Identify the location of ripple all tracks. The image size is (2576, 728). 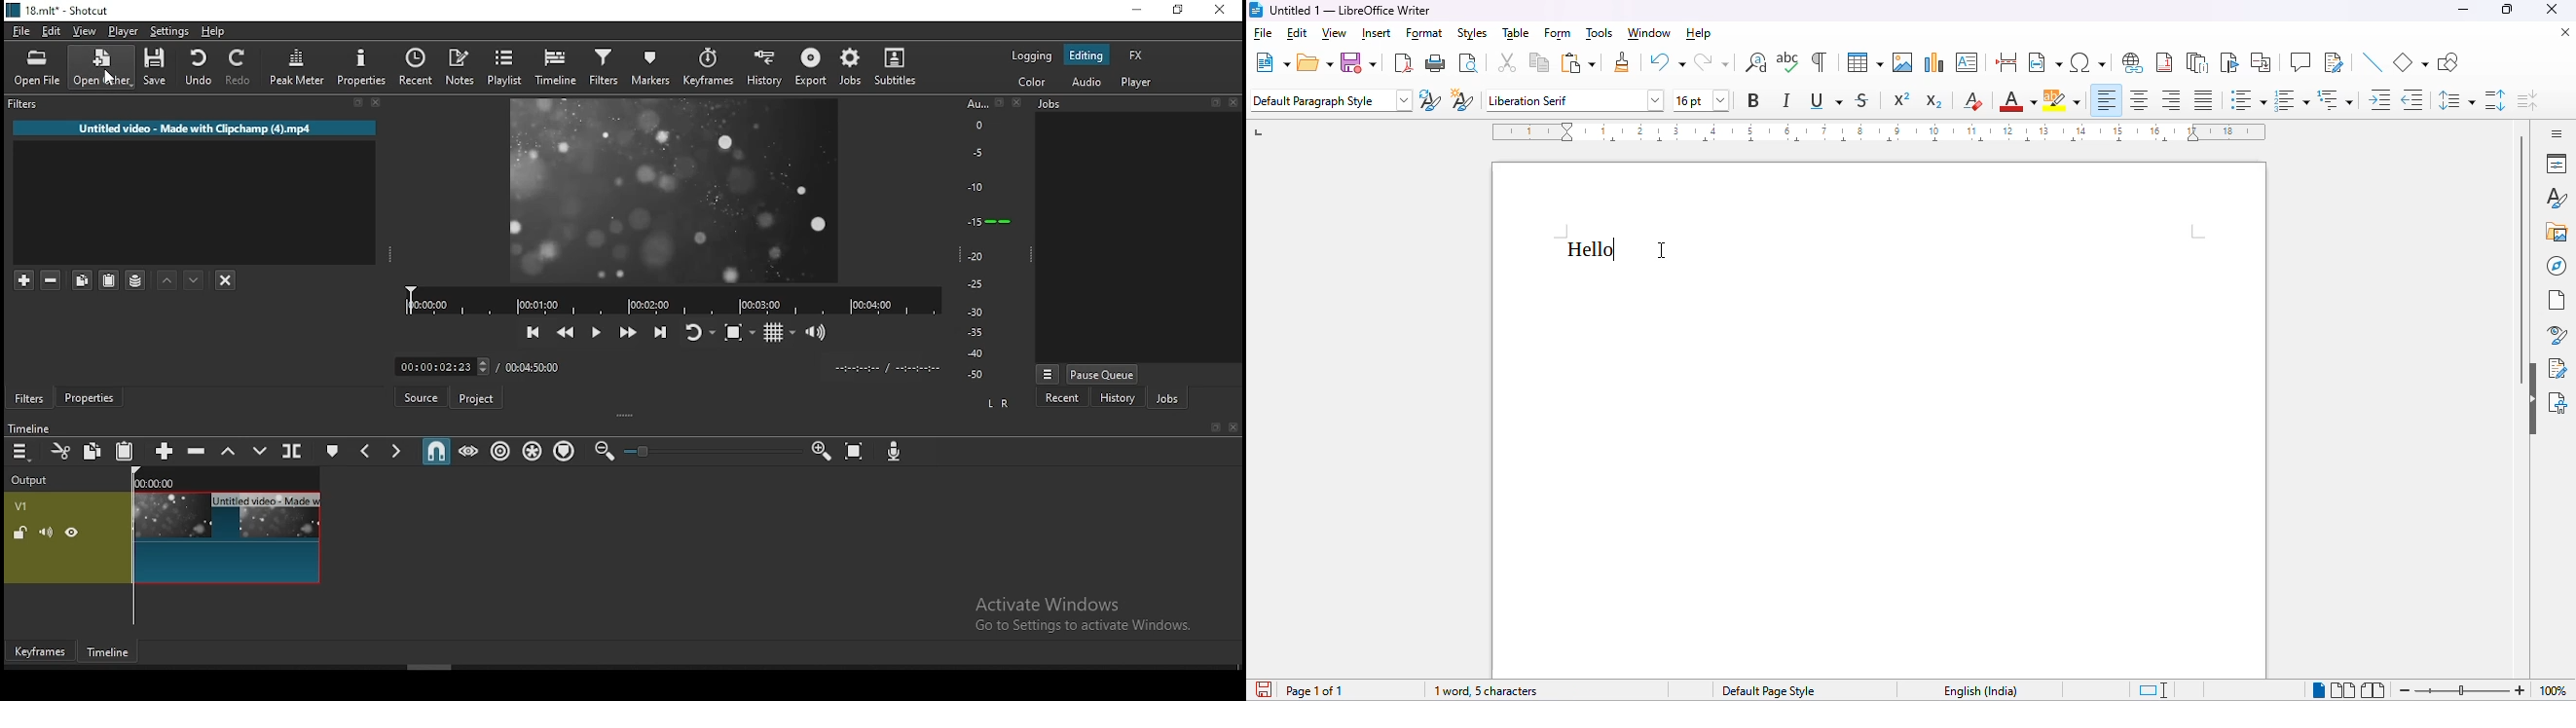
(533, 451).